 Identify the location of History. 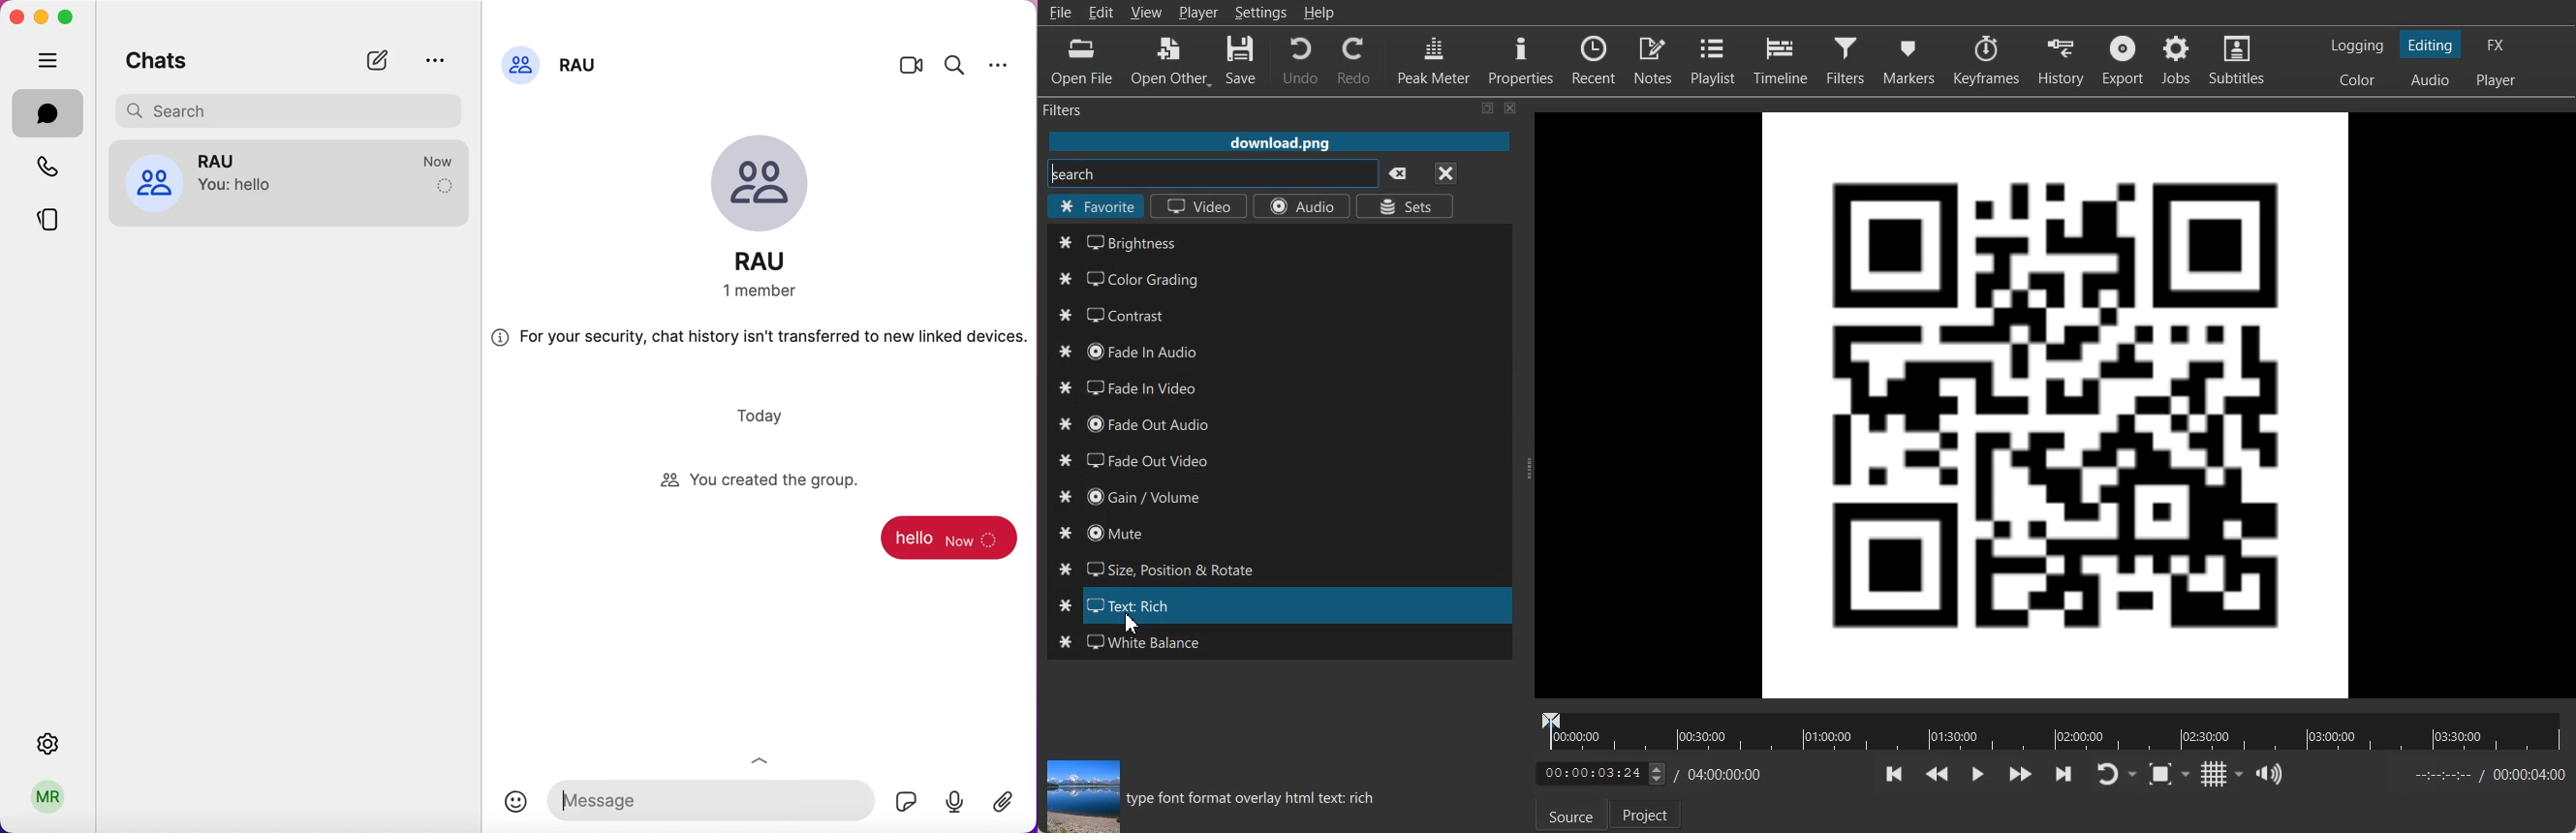
(2064, 60).